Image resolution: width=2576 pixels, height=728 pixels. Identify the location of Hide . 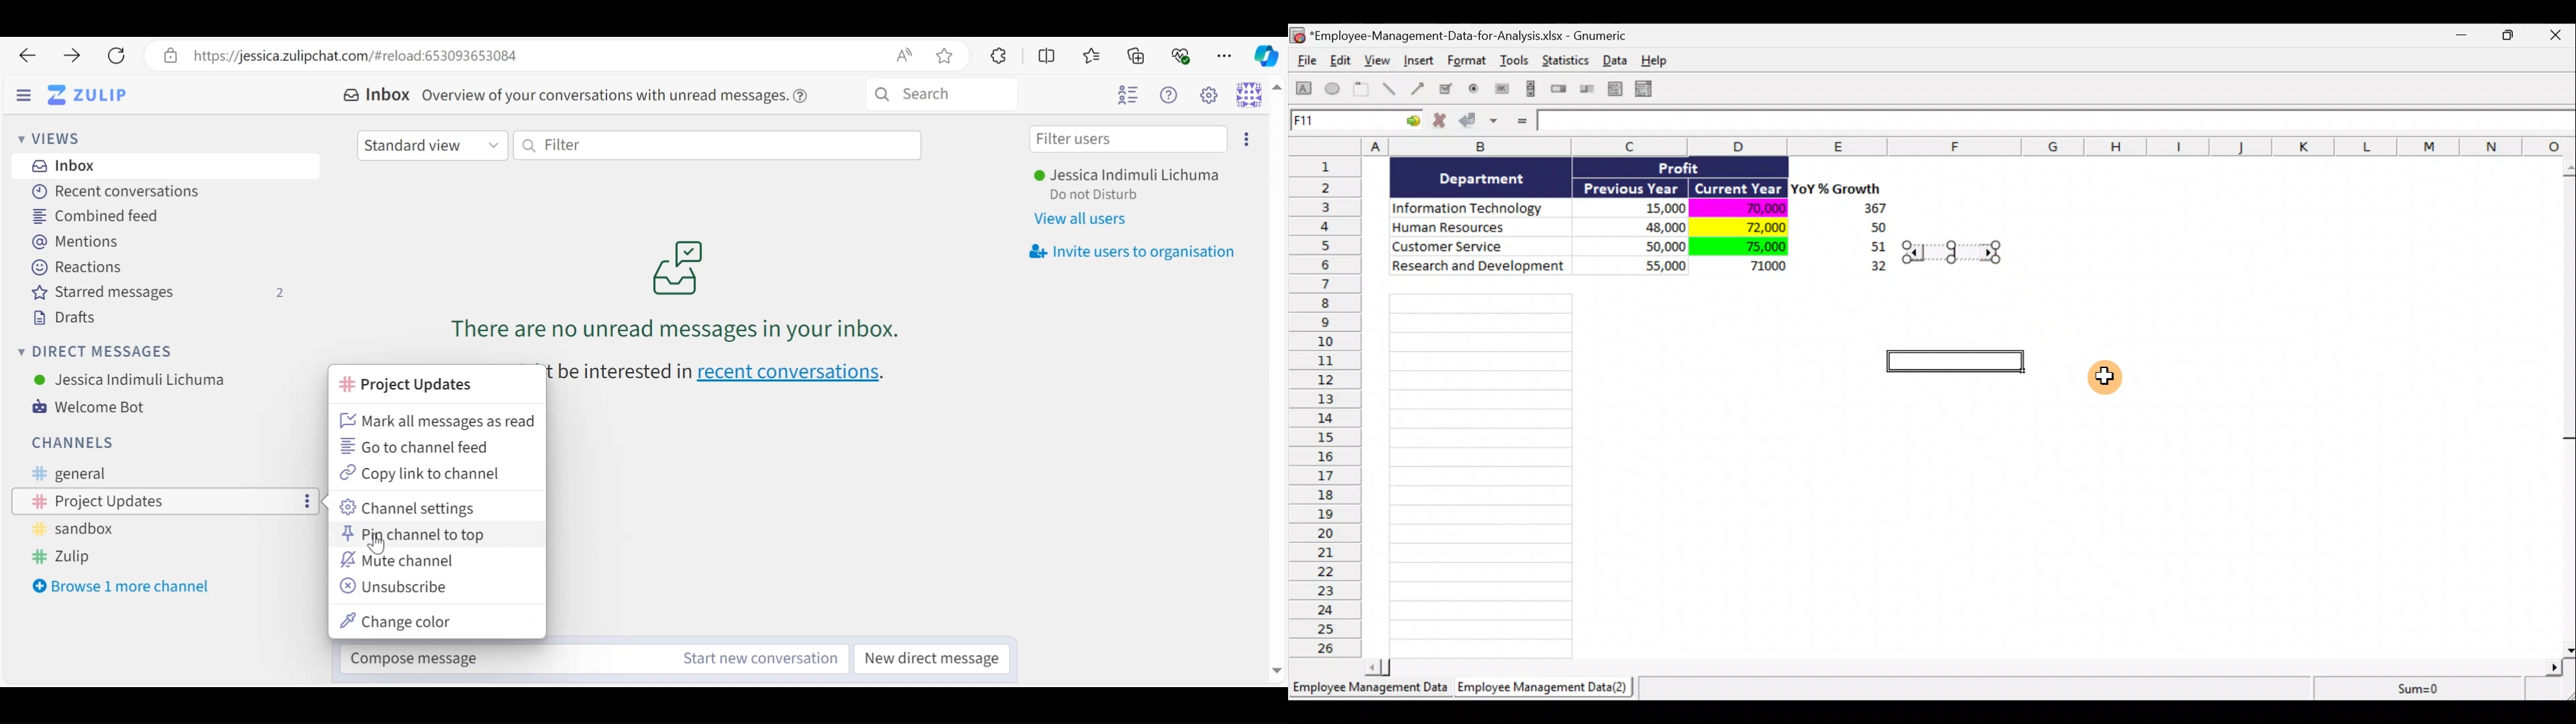
(23, 97).